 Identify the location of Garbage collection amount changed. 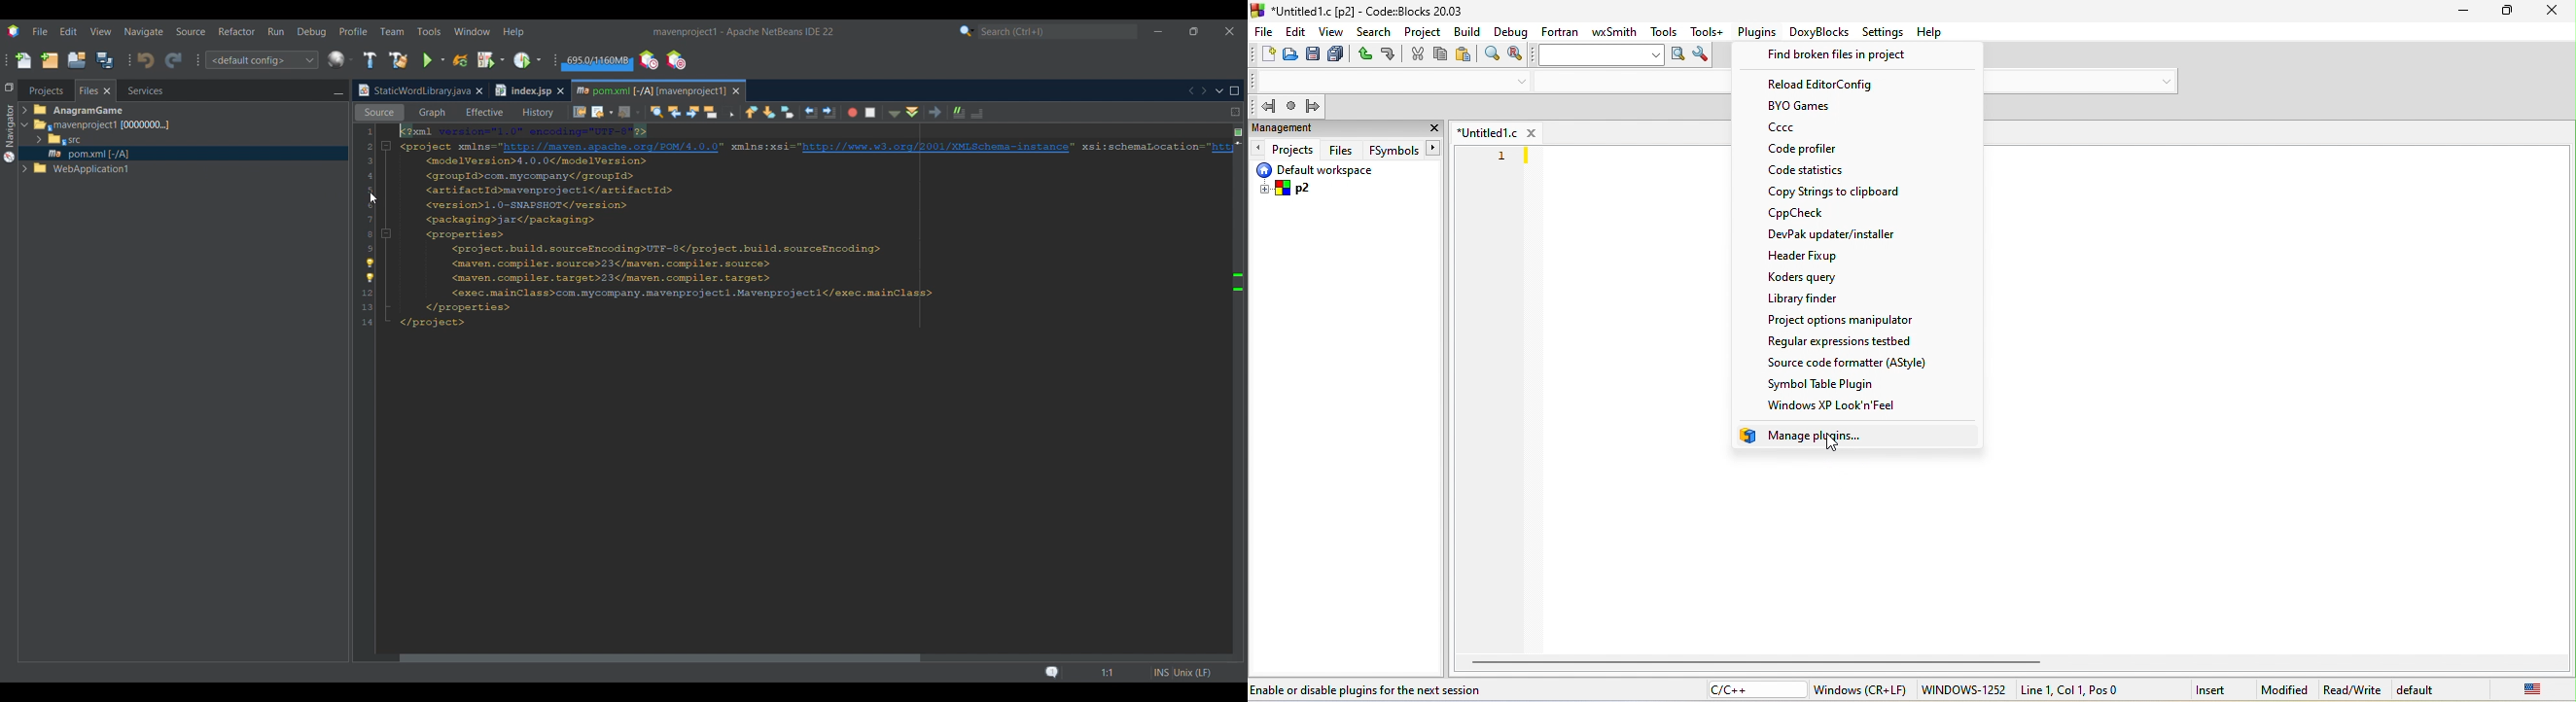
(595, 62).